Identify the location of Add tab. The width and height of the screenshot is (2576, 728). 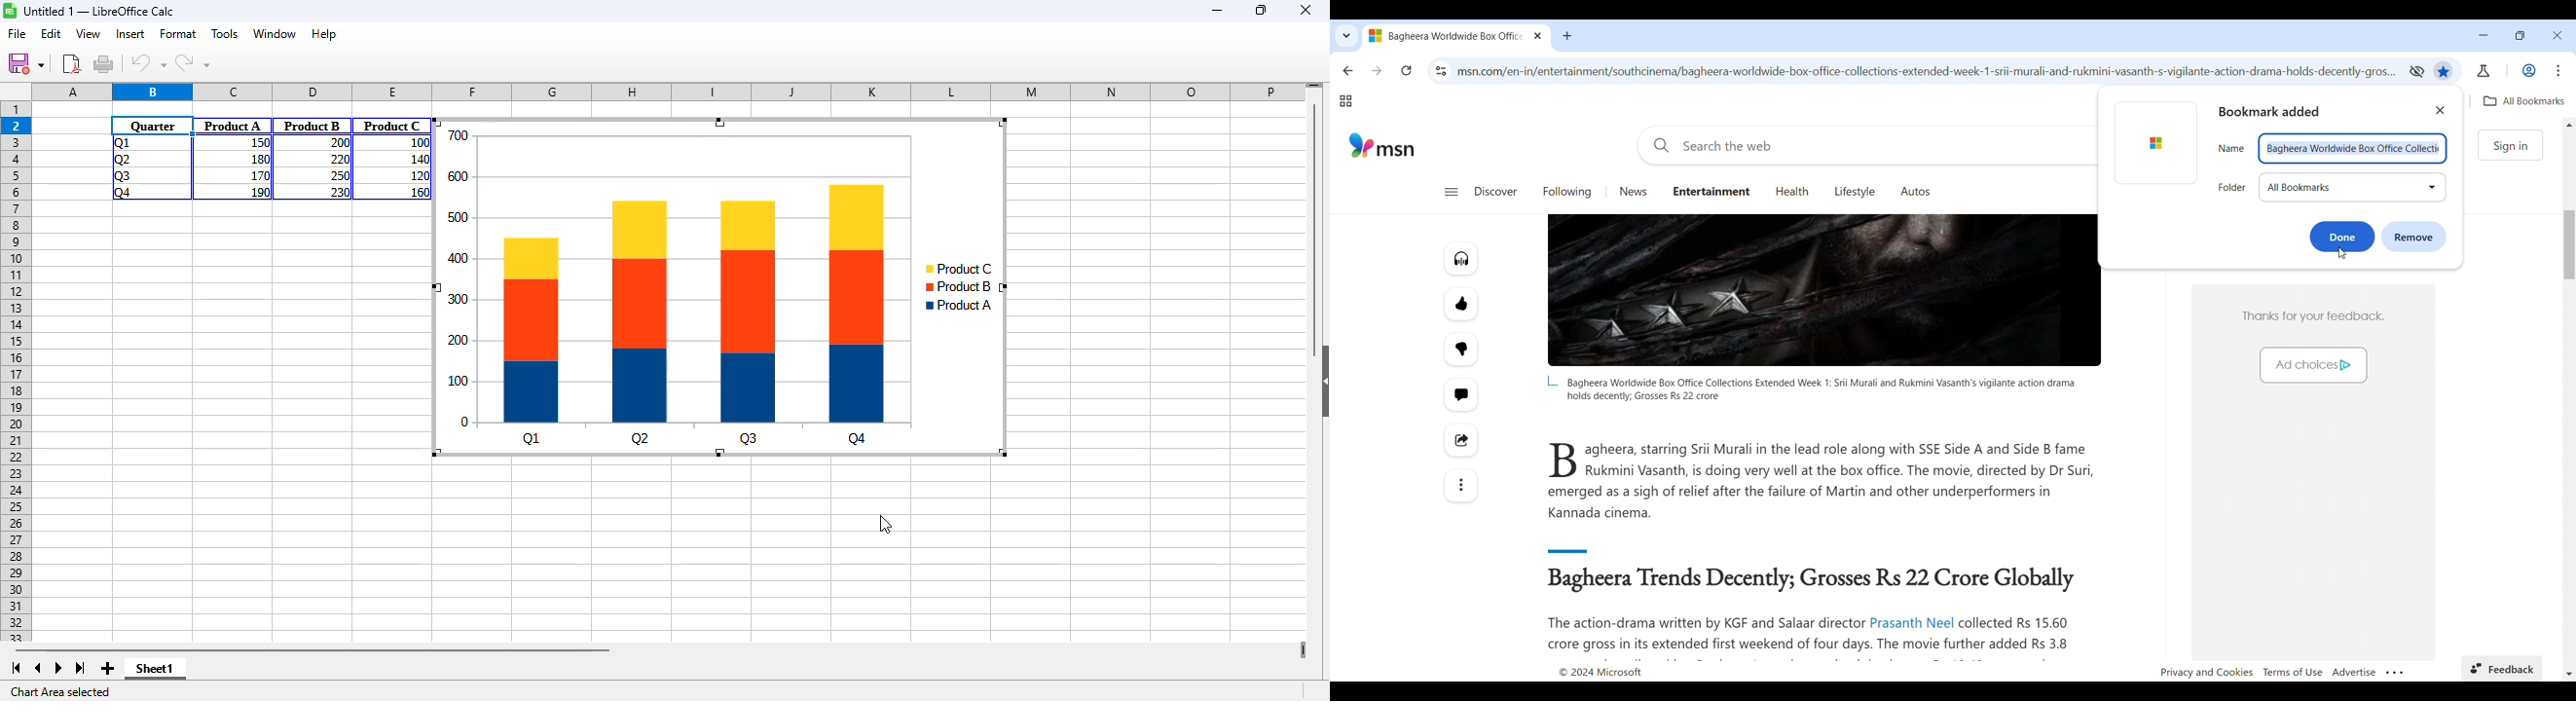
(1567, 36).